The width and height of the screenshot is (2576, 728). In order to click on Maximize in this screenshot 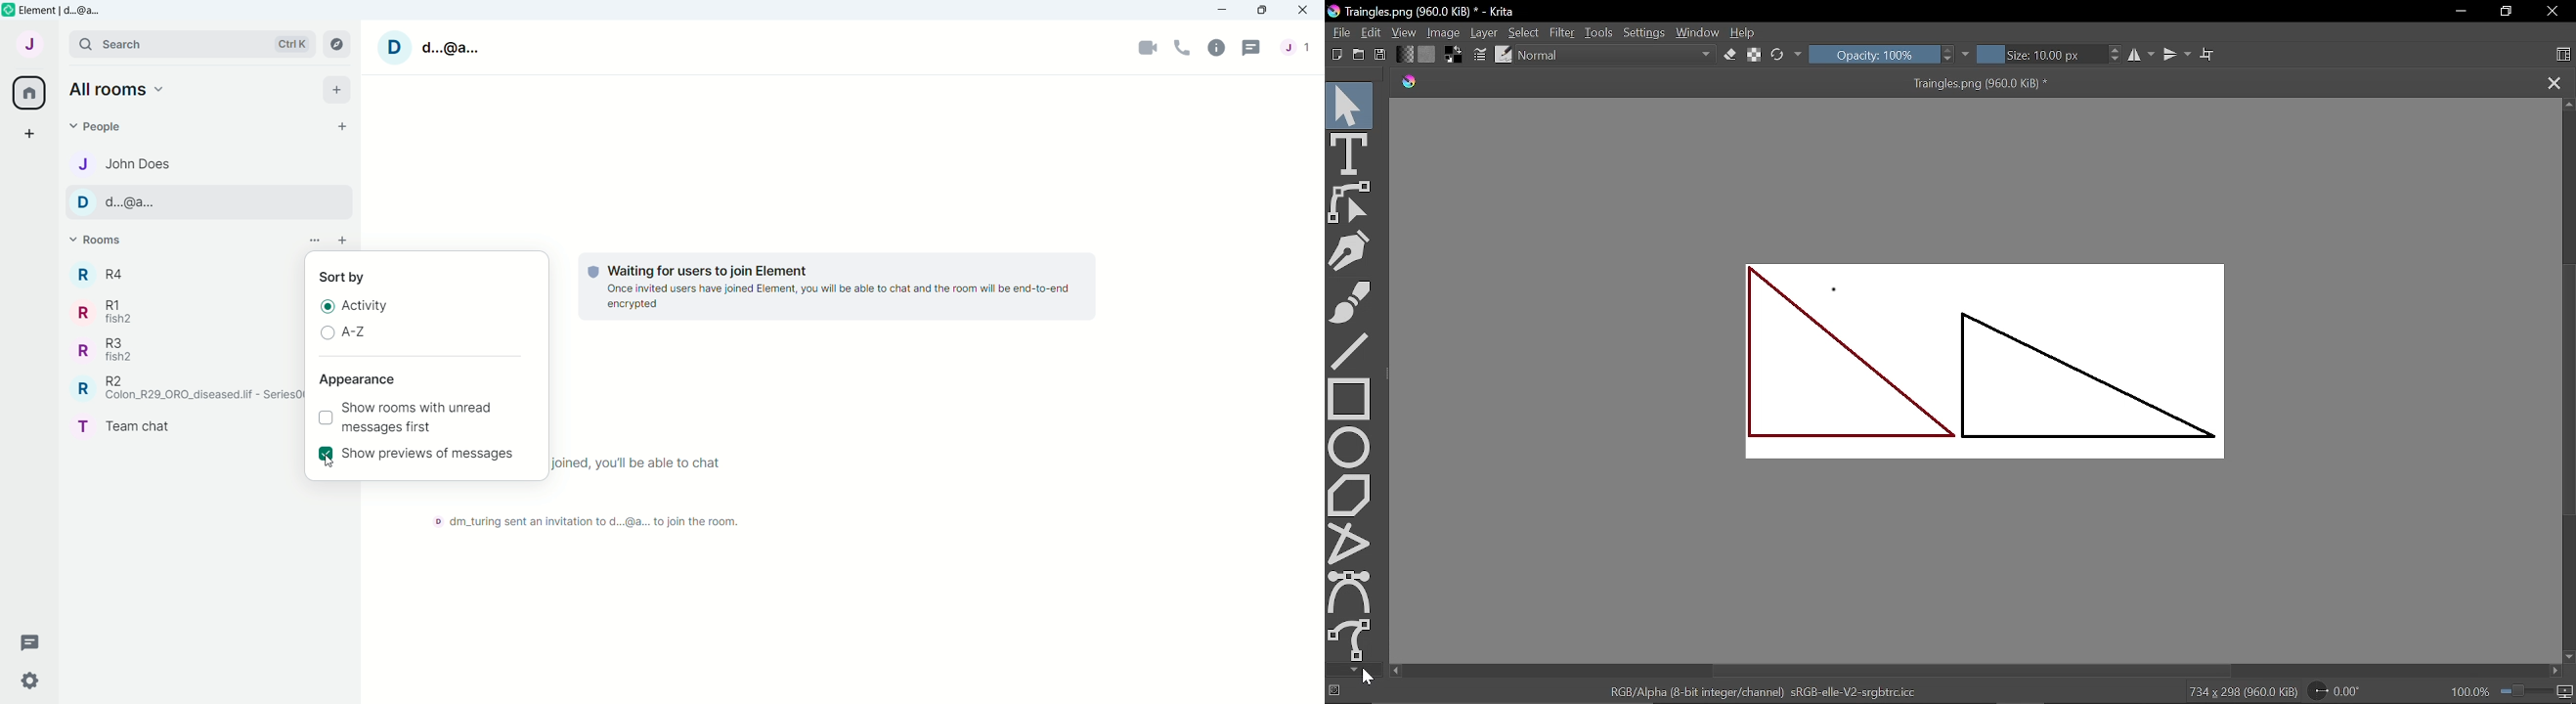, I will do `click(1262, 10)`.